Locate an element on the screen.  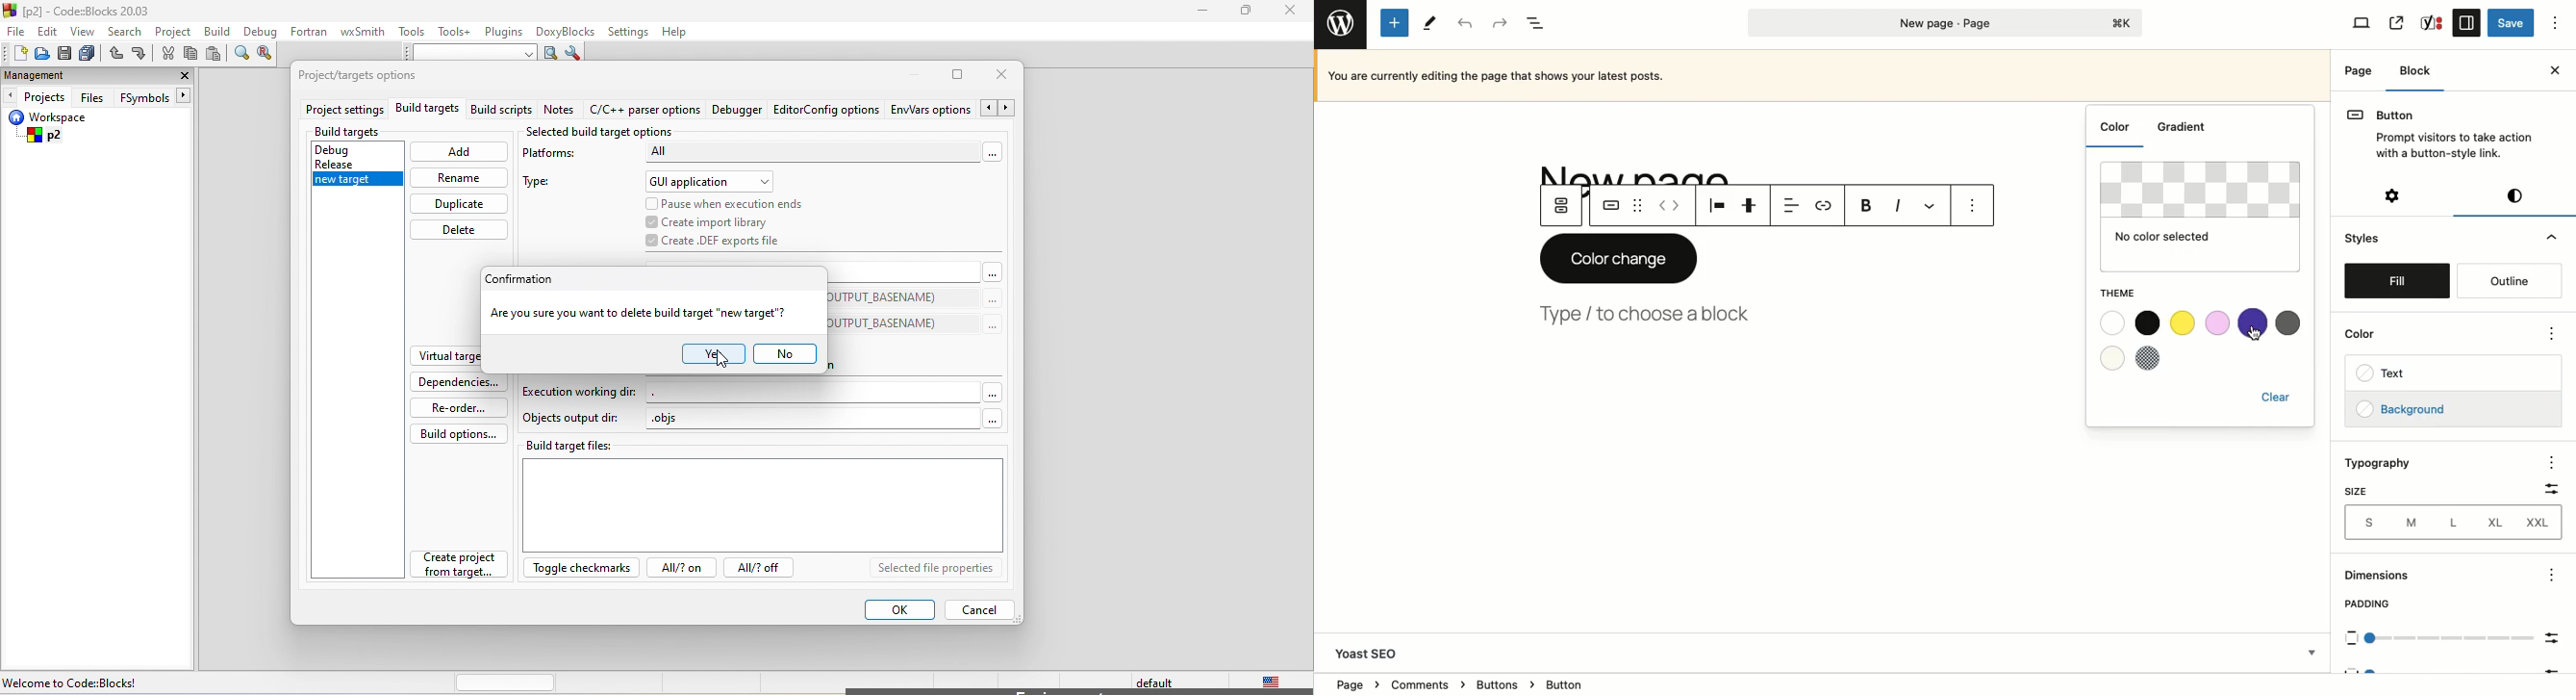
build is located at coordinates (219, 34).